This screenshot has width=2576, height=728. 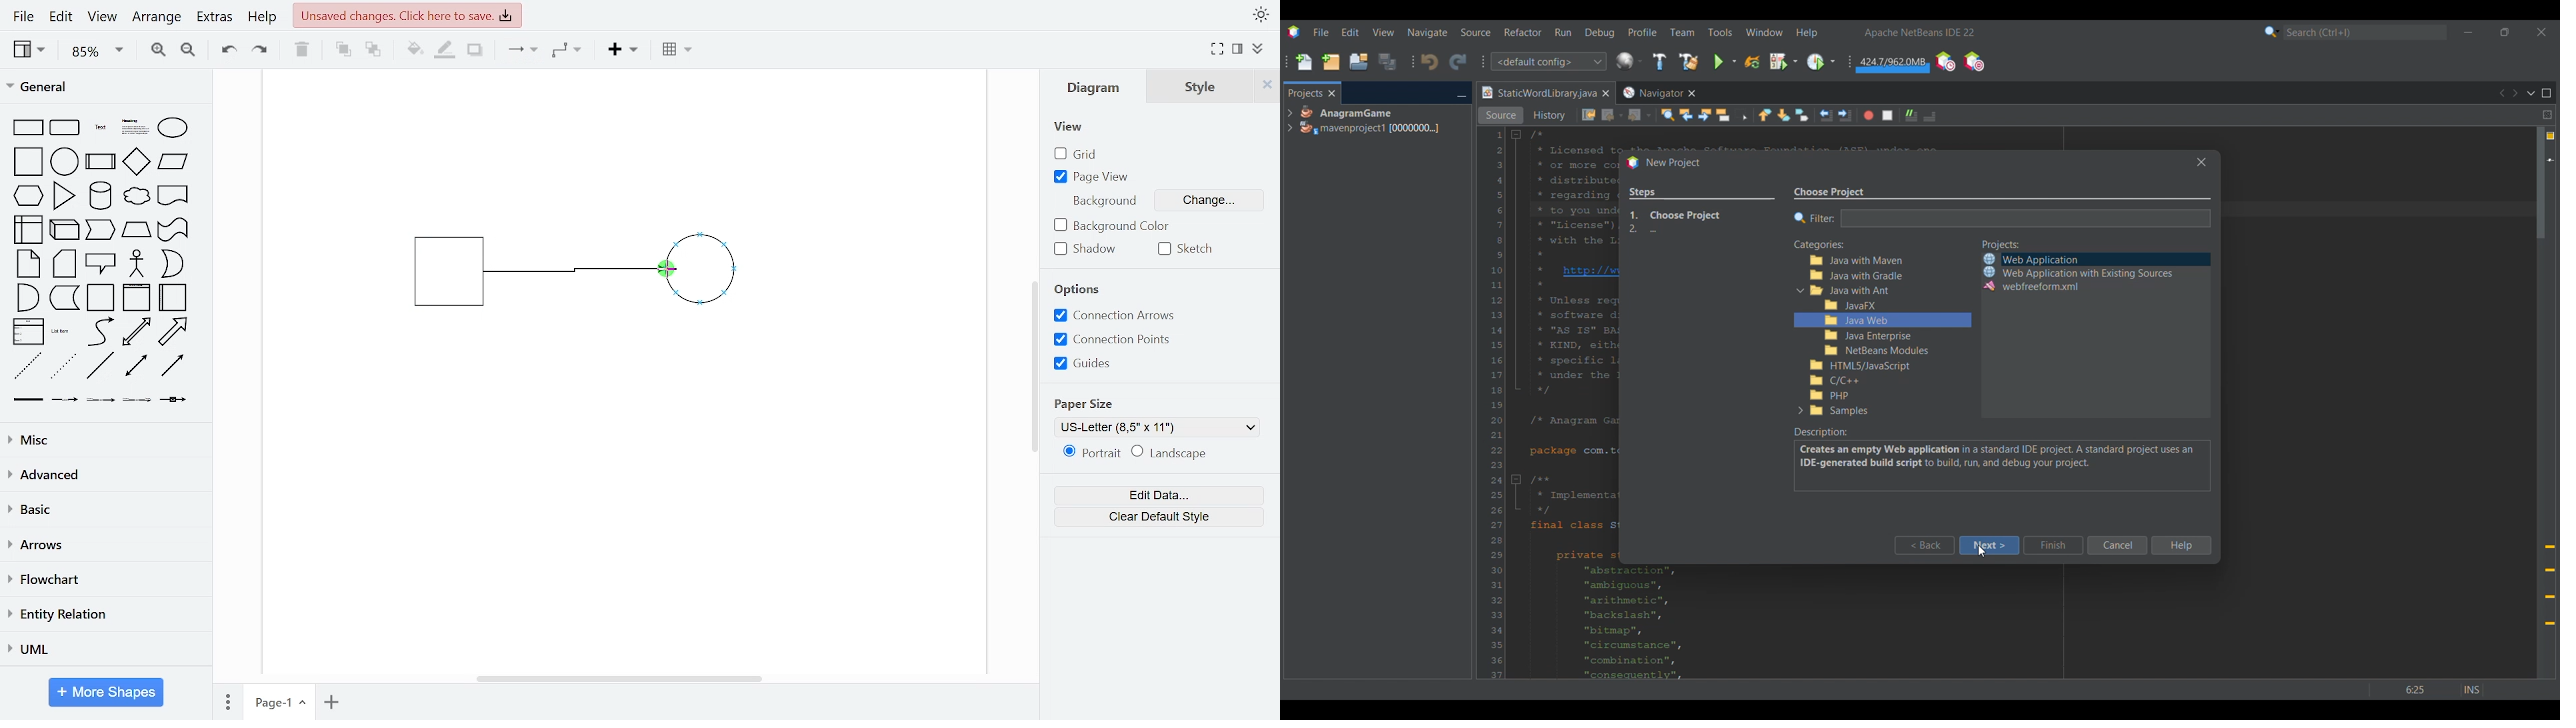 What do you see at coordinates (1548, 61) in the screenshot?
I see `Configuration options` at bounding box center [1548, 61].